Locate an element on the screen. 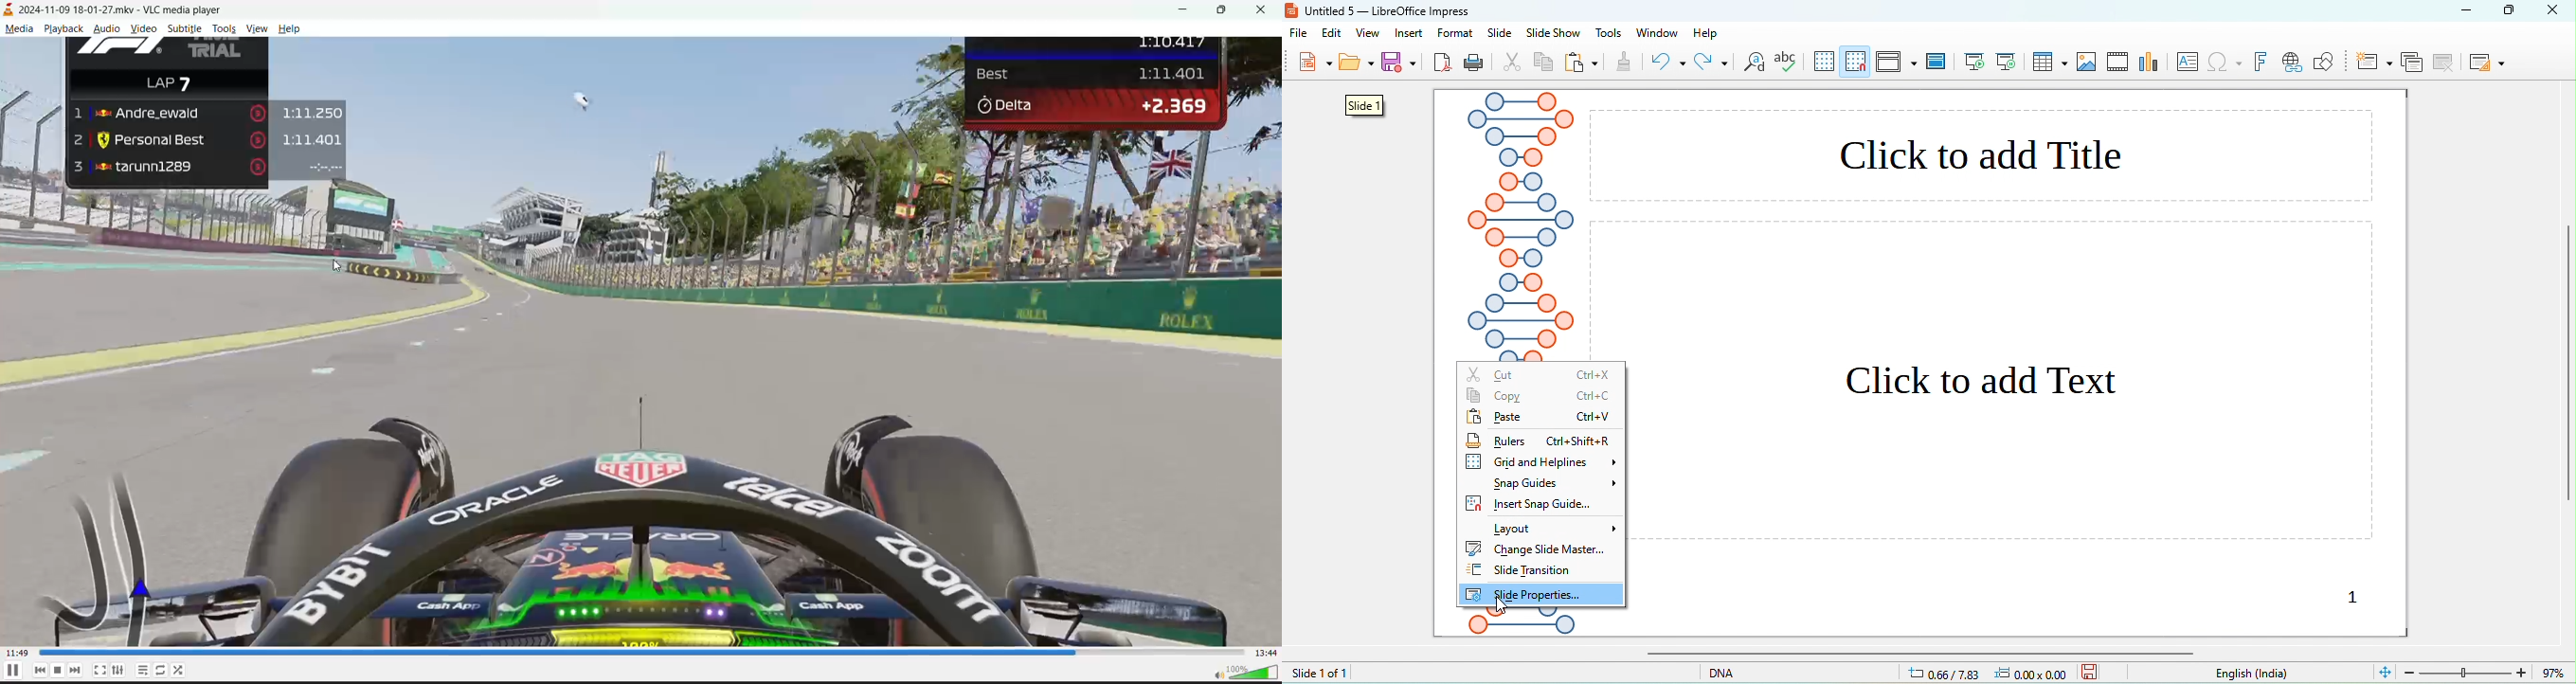 Image resolution: width=2576 pixels, height=700 pixels. video is located at coordinates (639, 339).